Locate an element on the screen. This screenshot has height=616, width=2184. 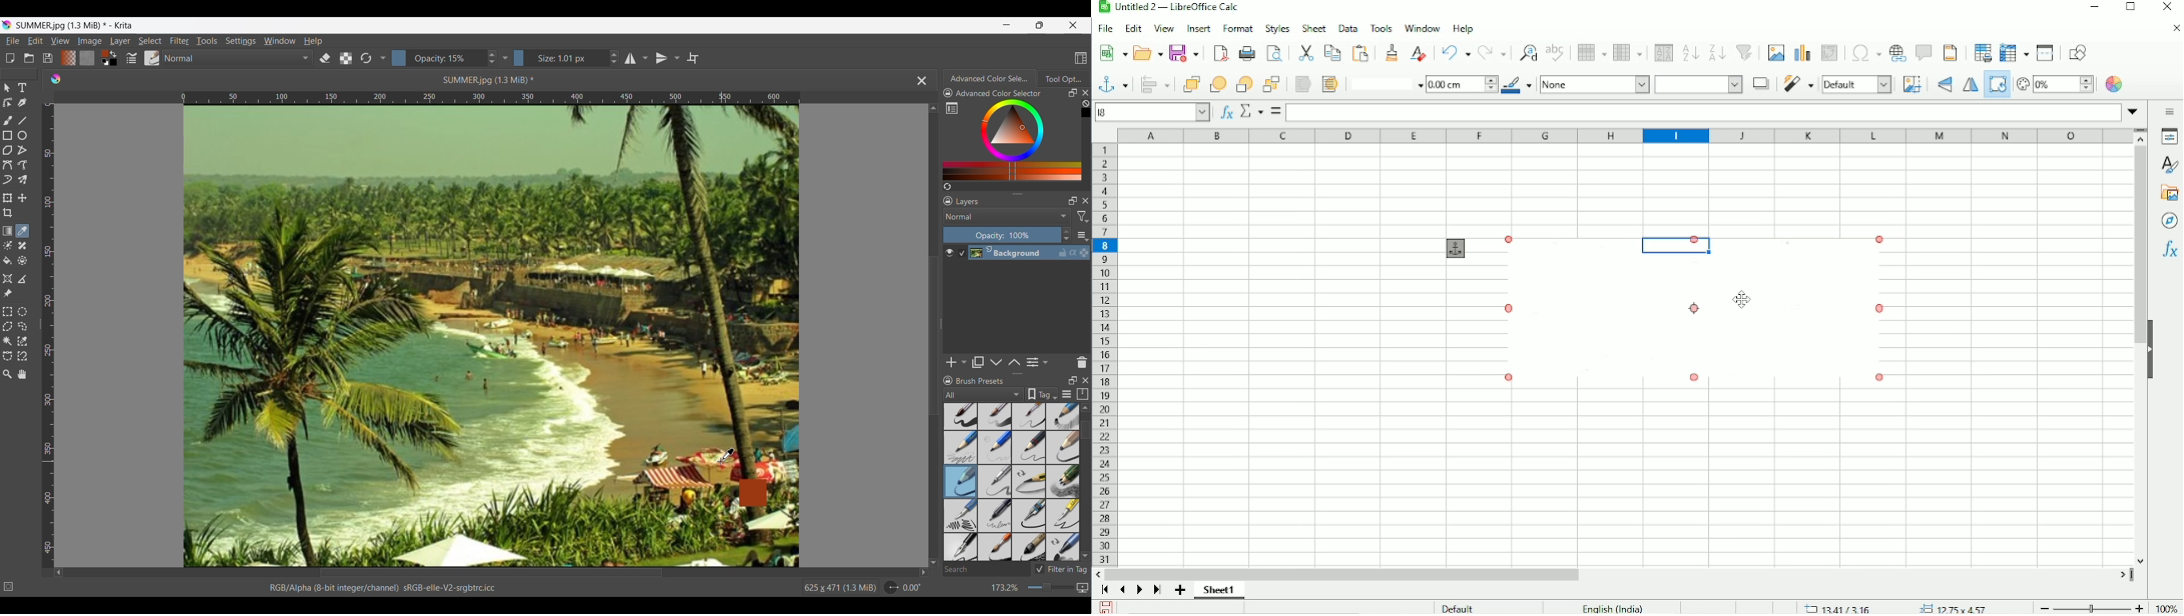
Insert is located at coordinates (1197, 28).